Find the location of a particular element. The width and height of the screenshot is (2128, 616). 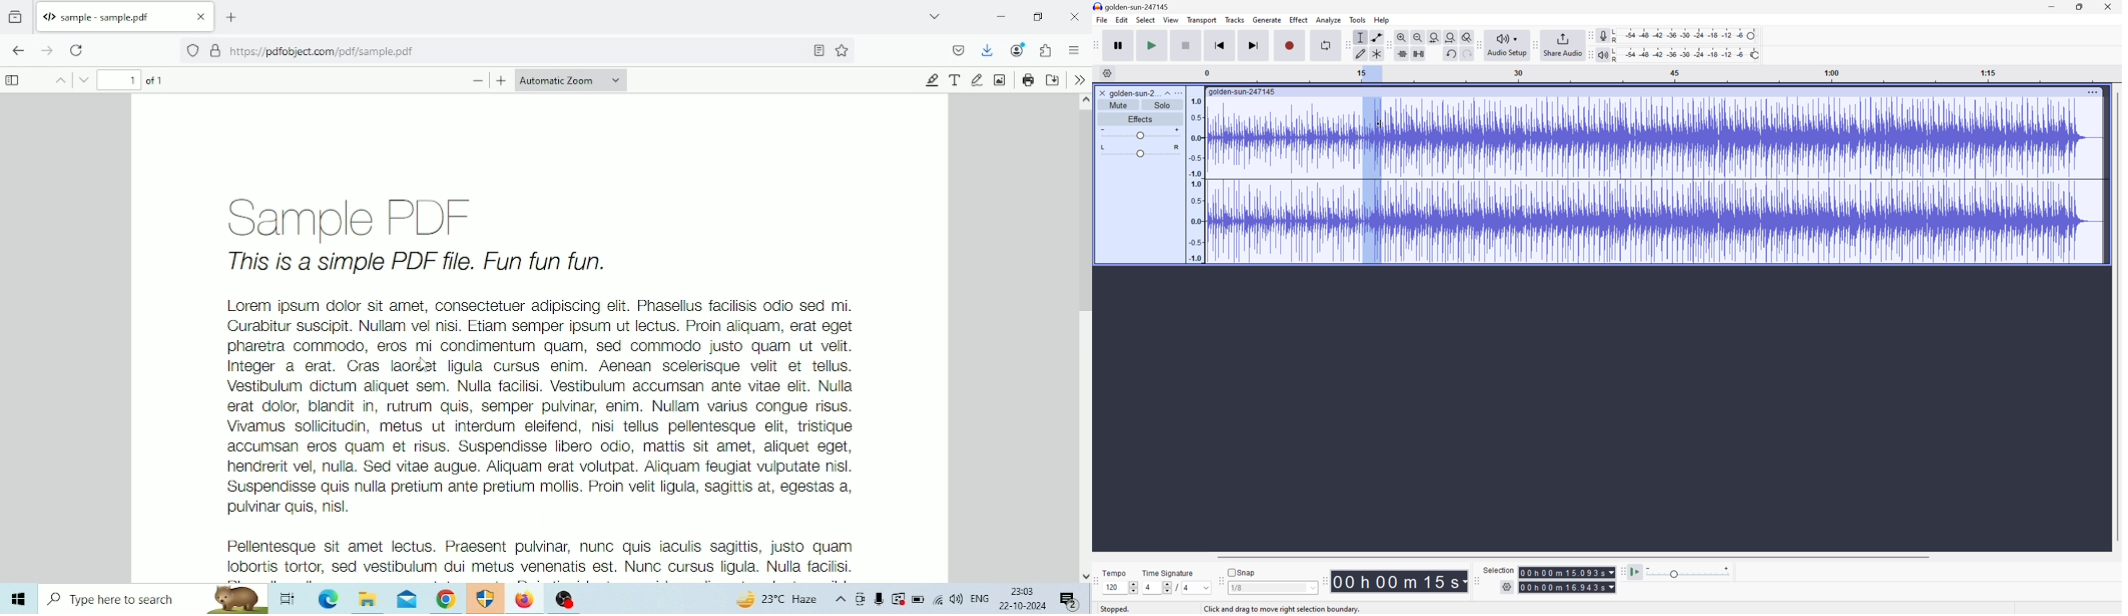

Minimize is located at coordinates (2051, 6).